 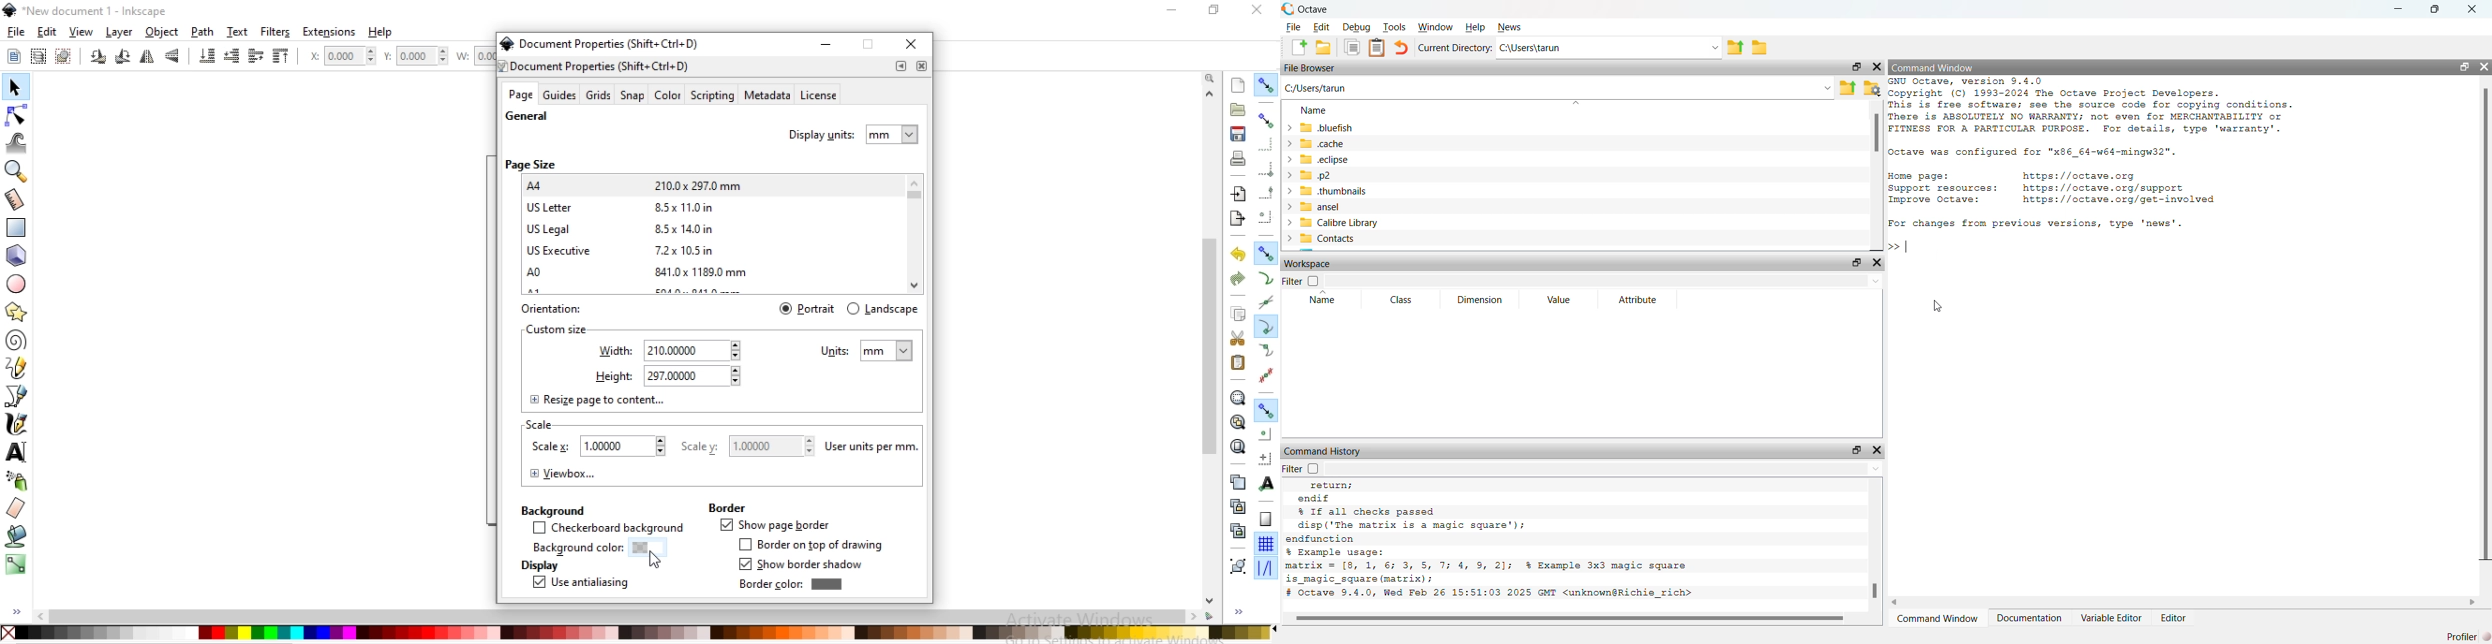 What do you see at coordinates (254, 57) in the screenshot?
I see `raise selection one step` at bounding box center [254, 57].